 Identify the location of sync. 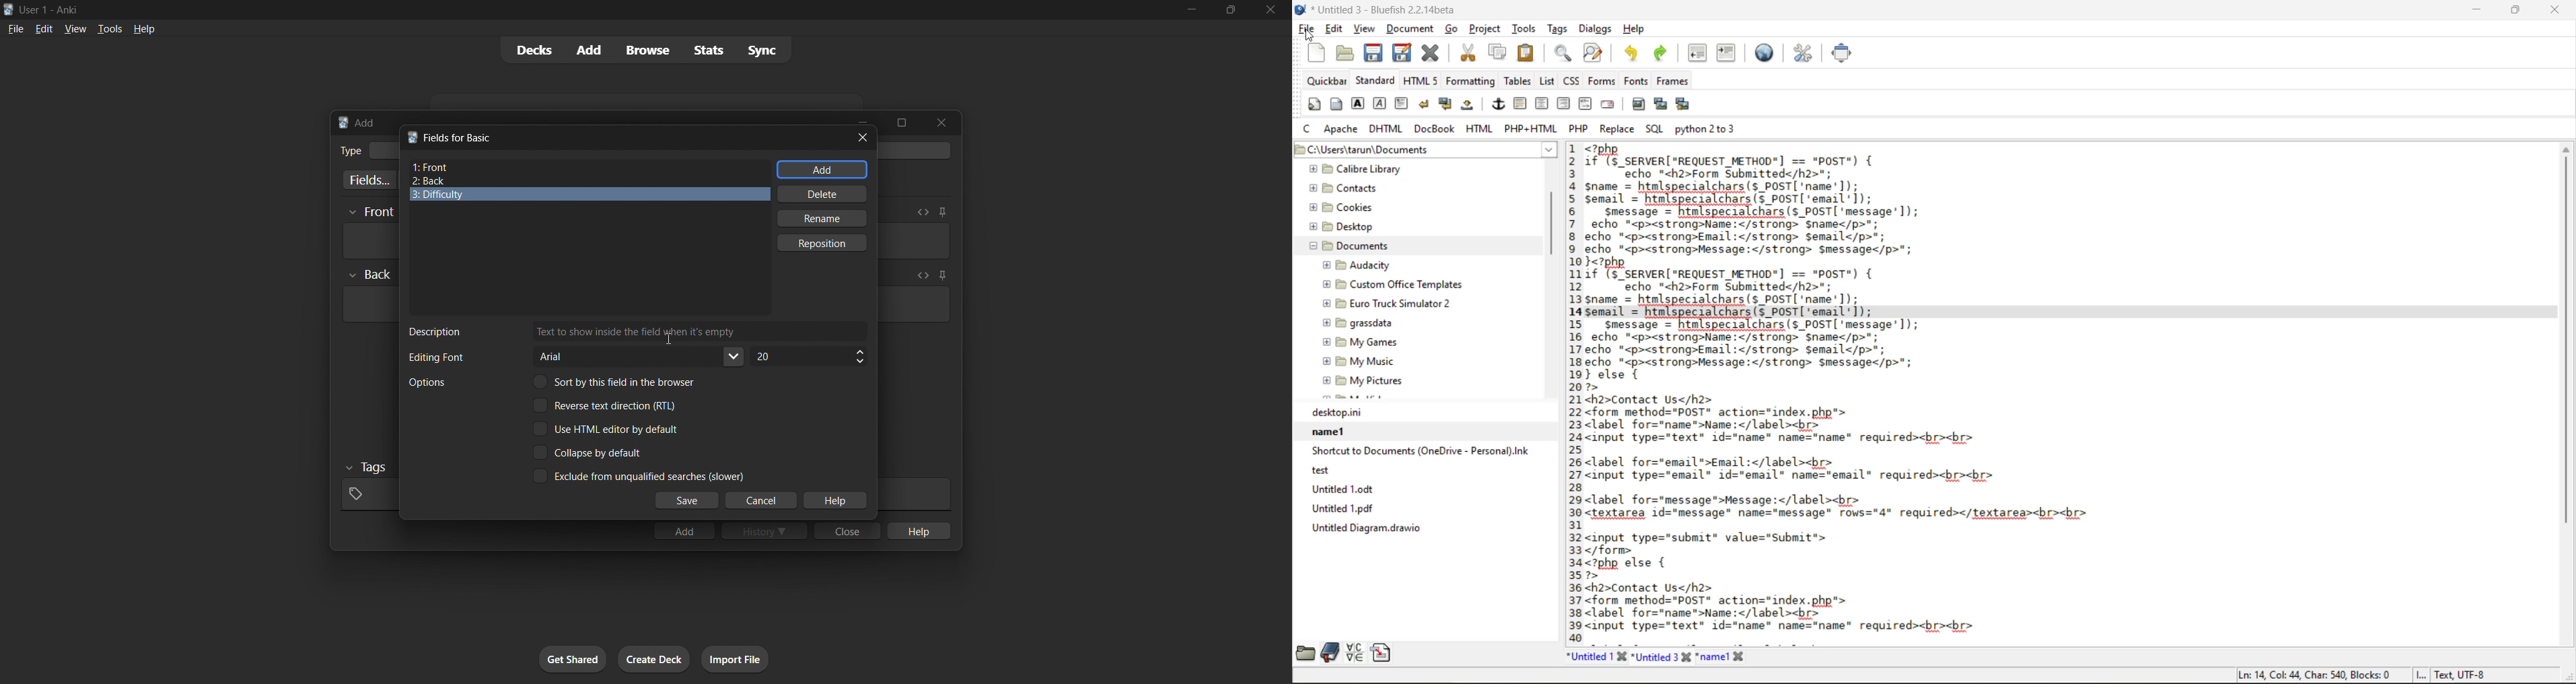
(762, 49).